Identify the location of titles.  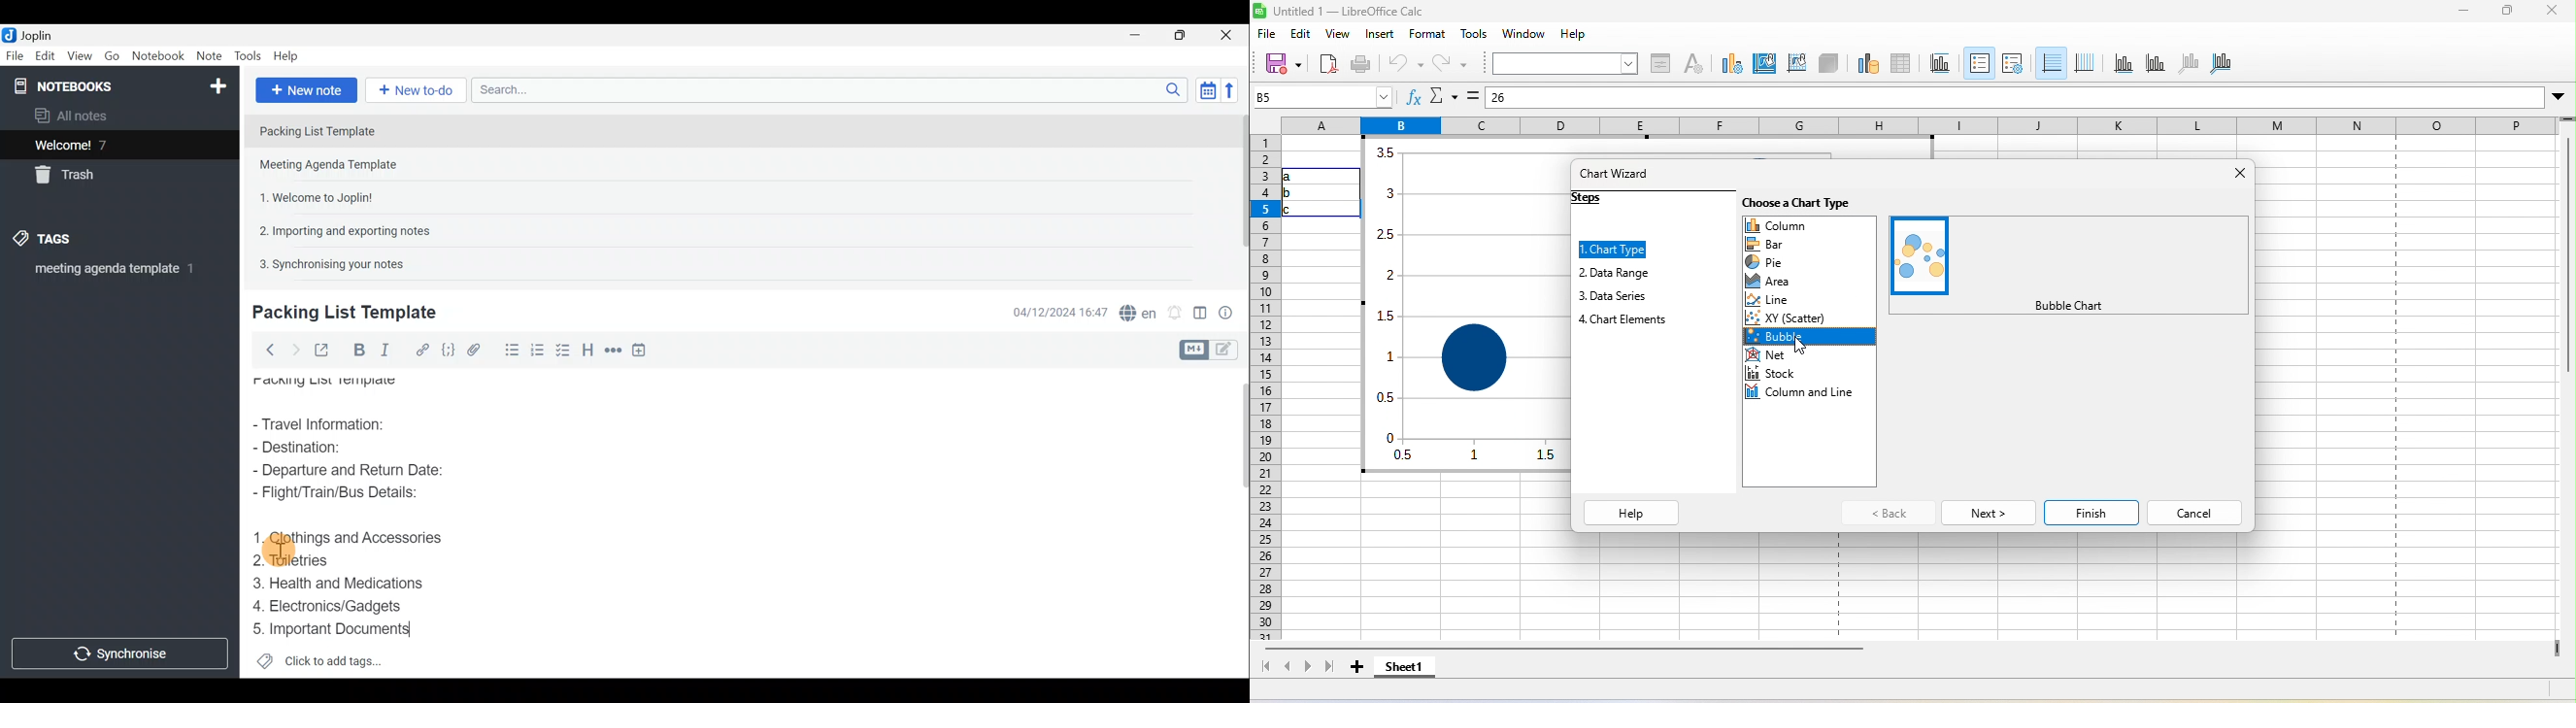
(1939, 62).